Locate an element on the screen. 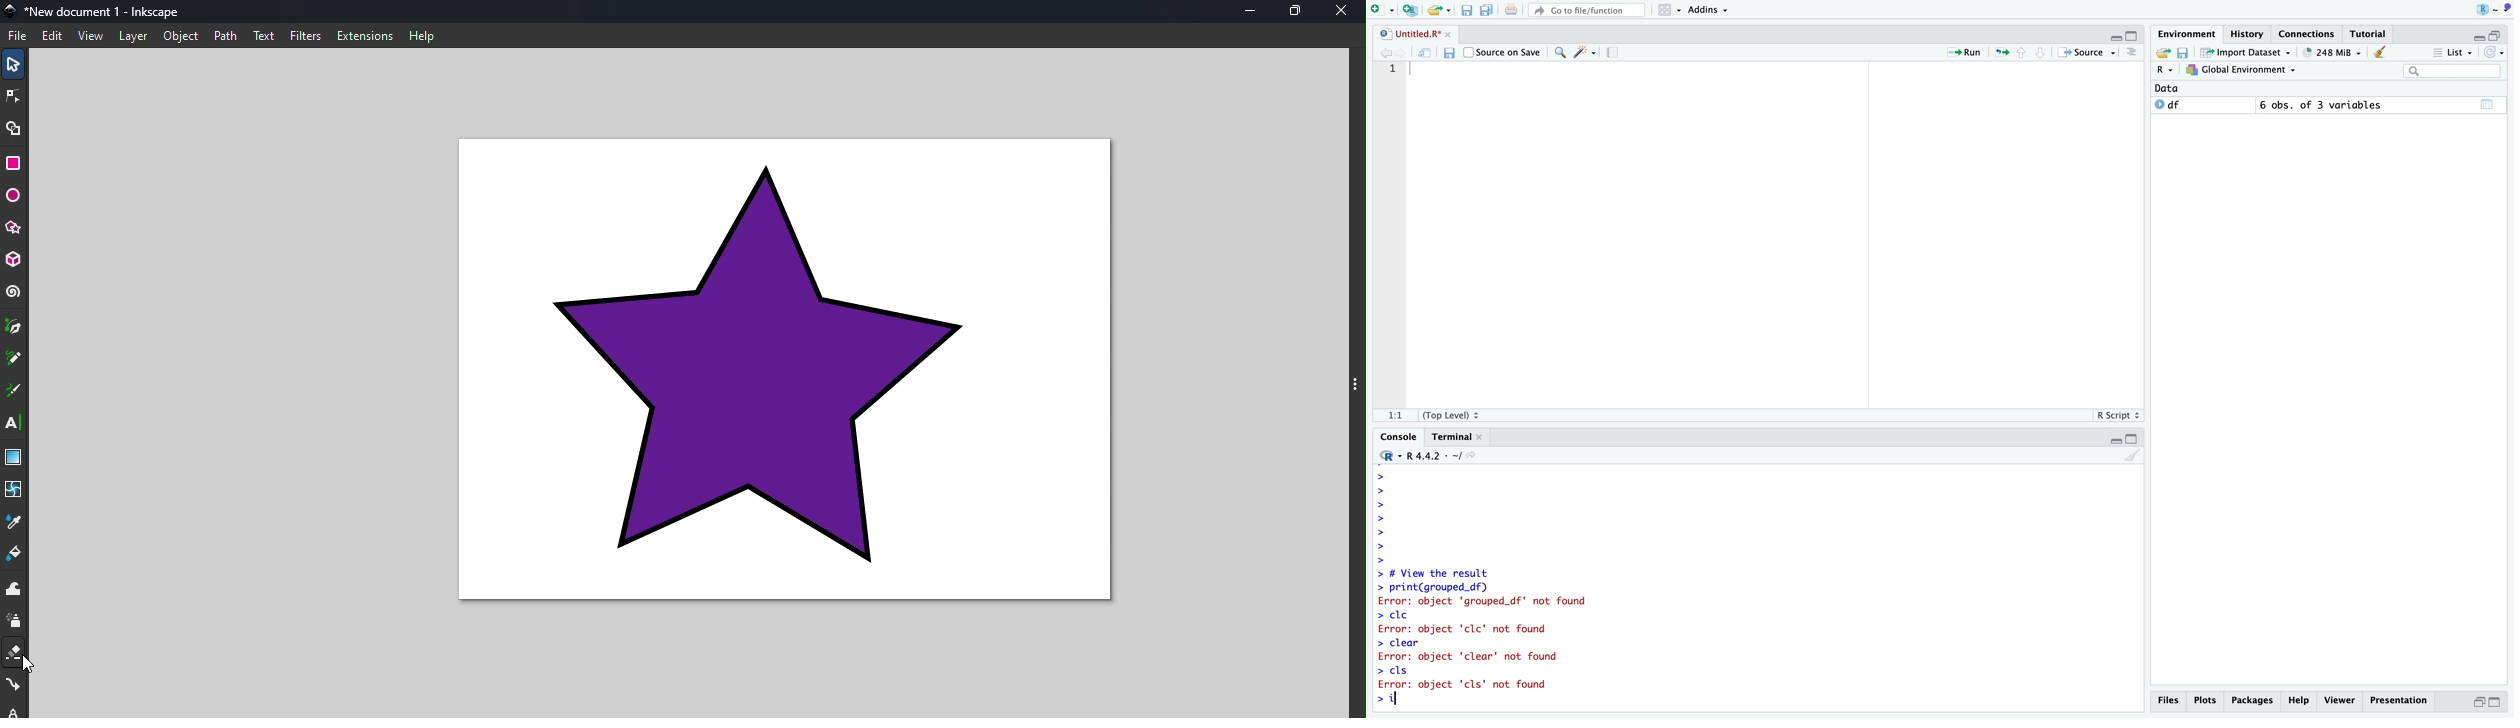 This screenshot has width=2520, height=728. Hide is located at coordinates (2115, 37).